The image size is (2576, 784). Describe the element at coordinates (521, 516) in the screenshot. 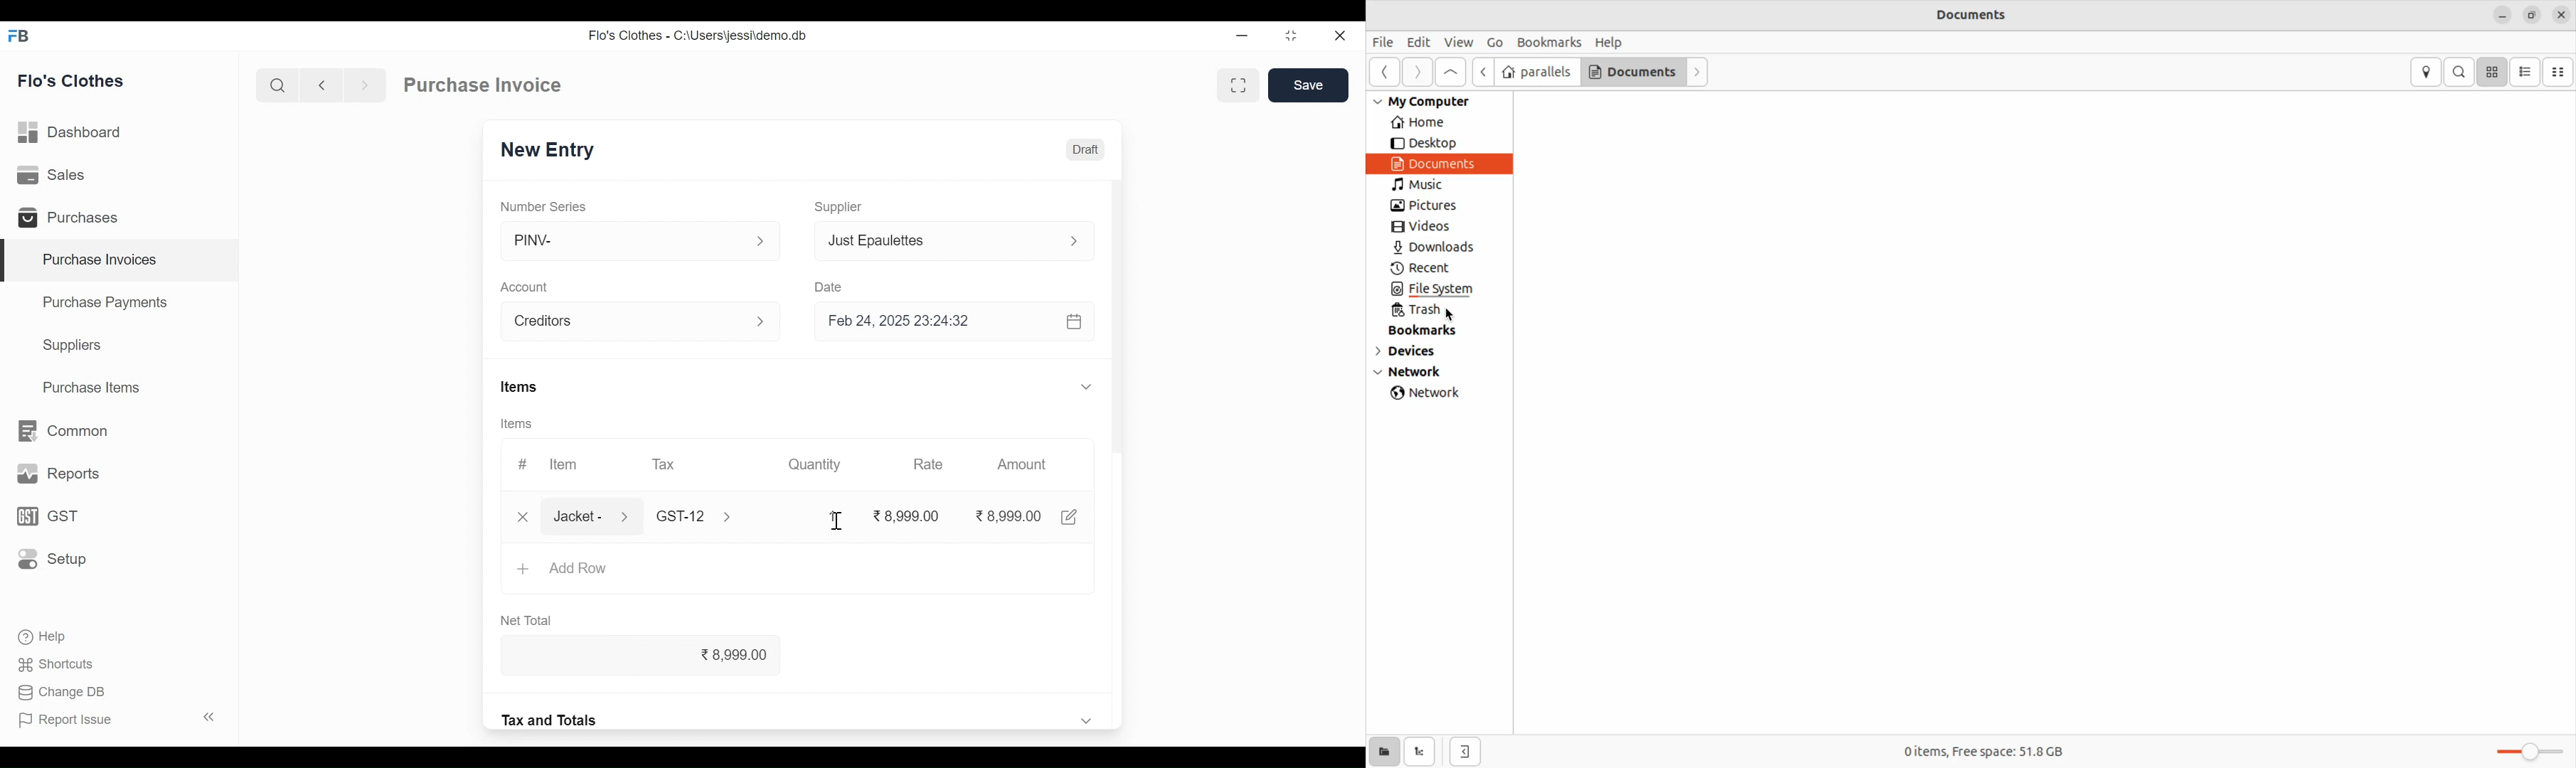

I see `Close` at that location.